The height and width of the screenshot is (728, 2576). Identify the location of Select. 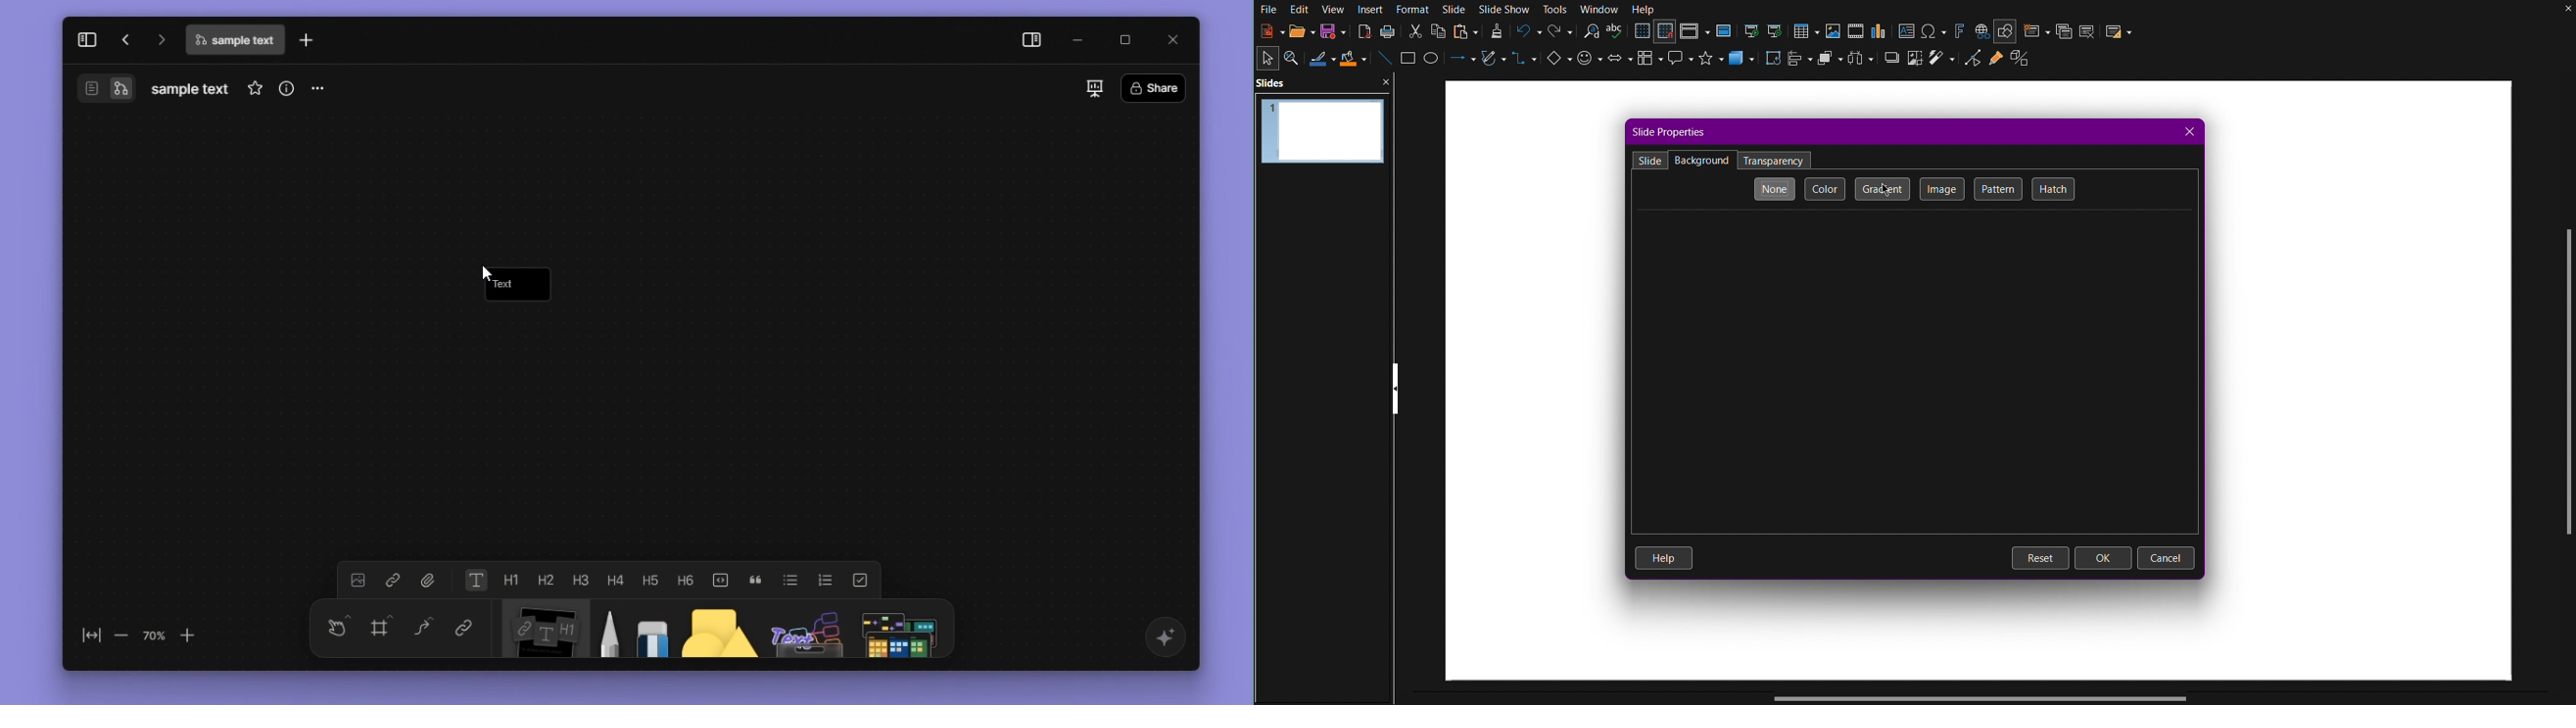
(1269, 57).